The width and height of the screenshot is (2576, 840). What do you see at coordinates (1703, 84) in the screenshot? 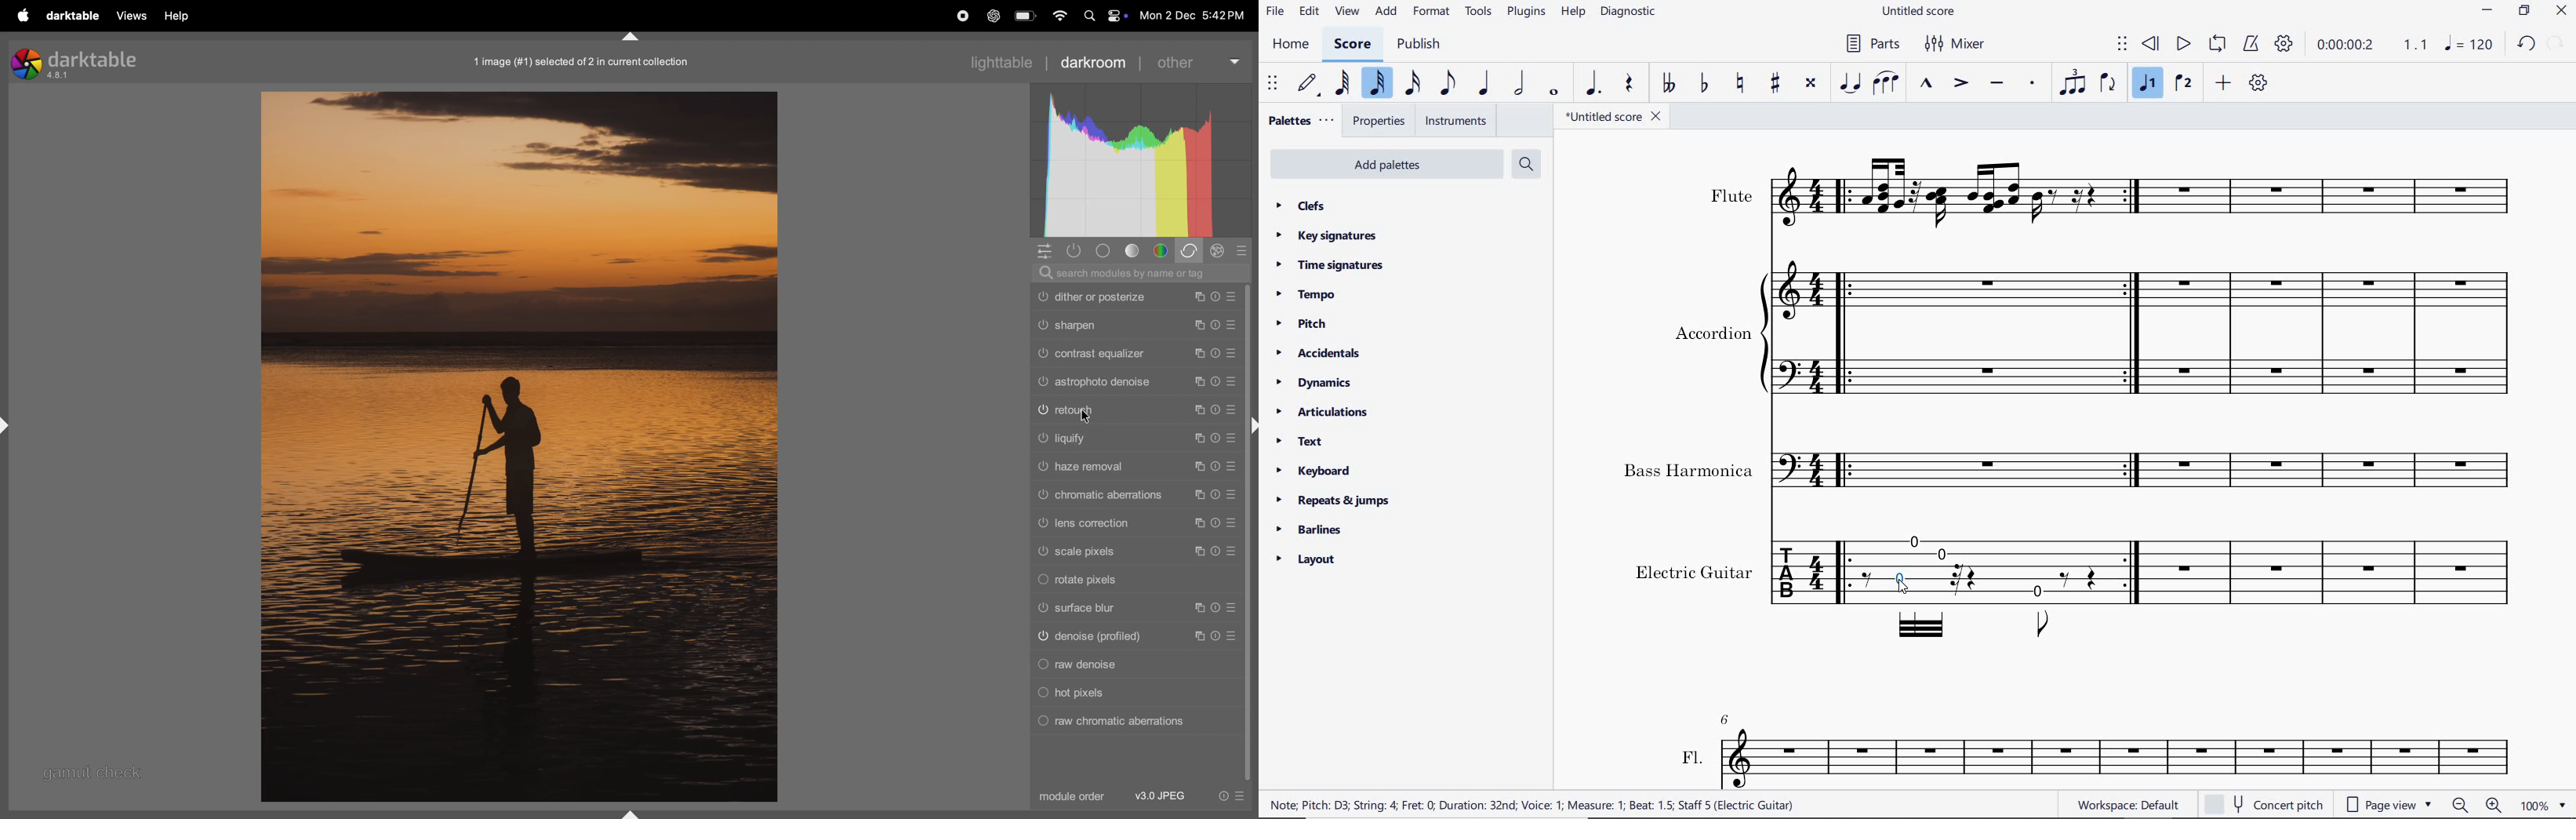
I see `toggle flat` at bounding box center [1703, 84].